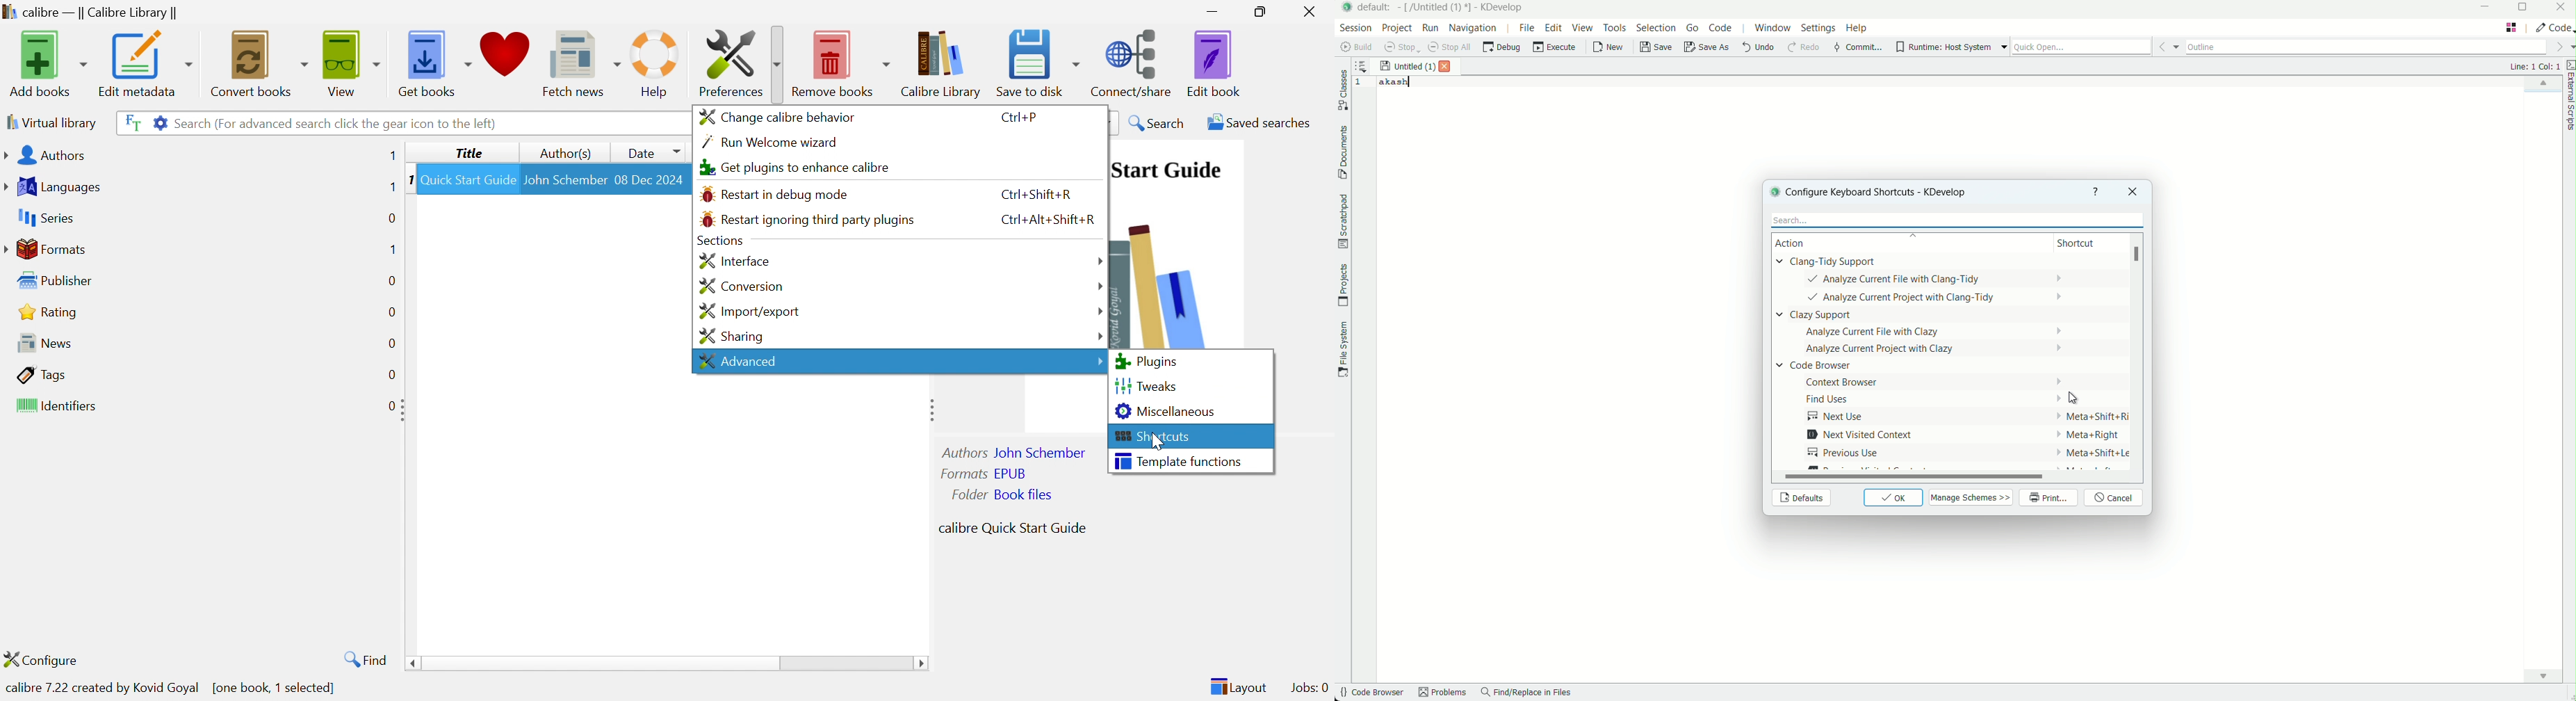  Describe the element at coordinates (1310, 688) in the screenshot. I see `Jobs: 0` at that location.